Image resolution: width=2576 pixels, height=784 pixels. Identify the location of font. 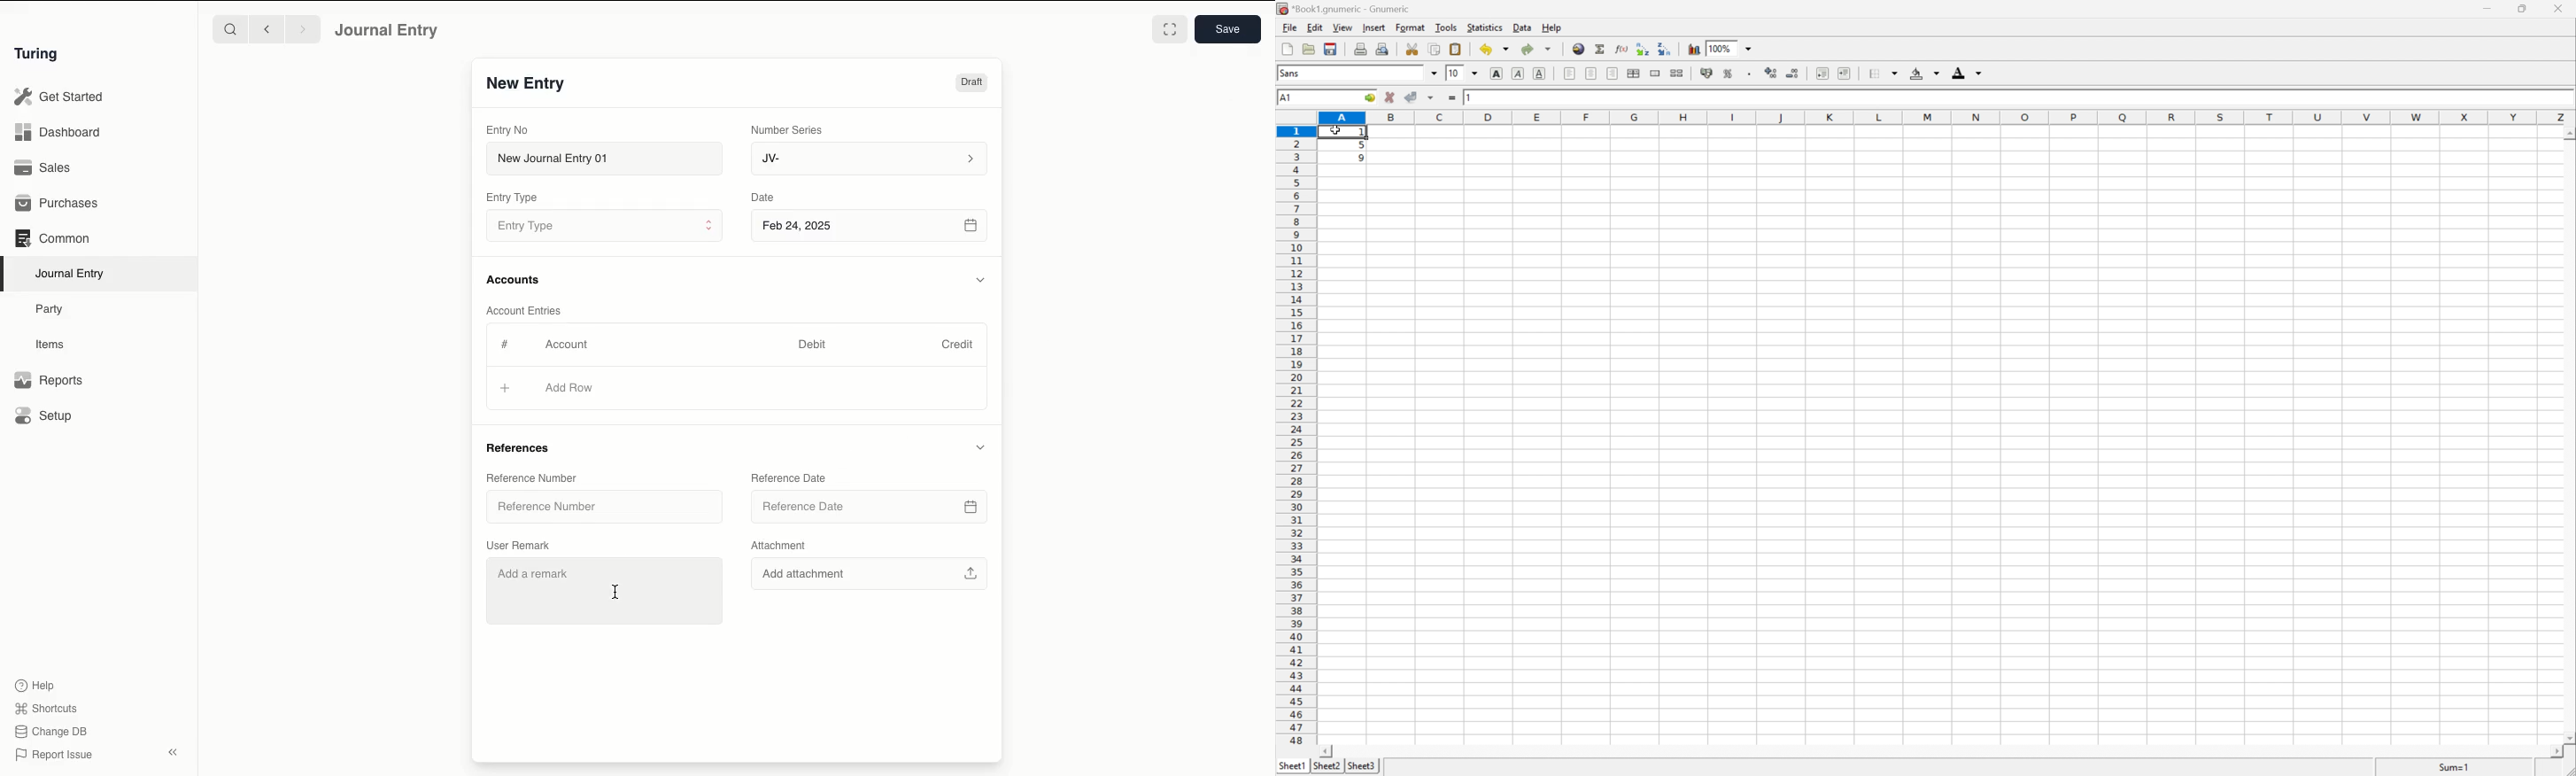
(1295, 72).